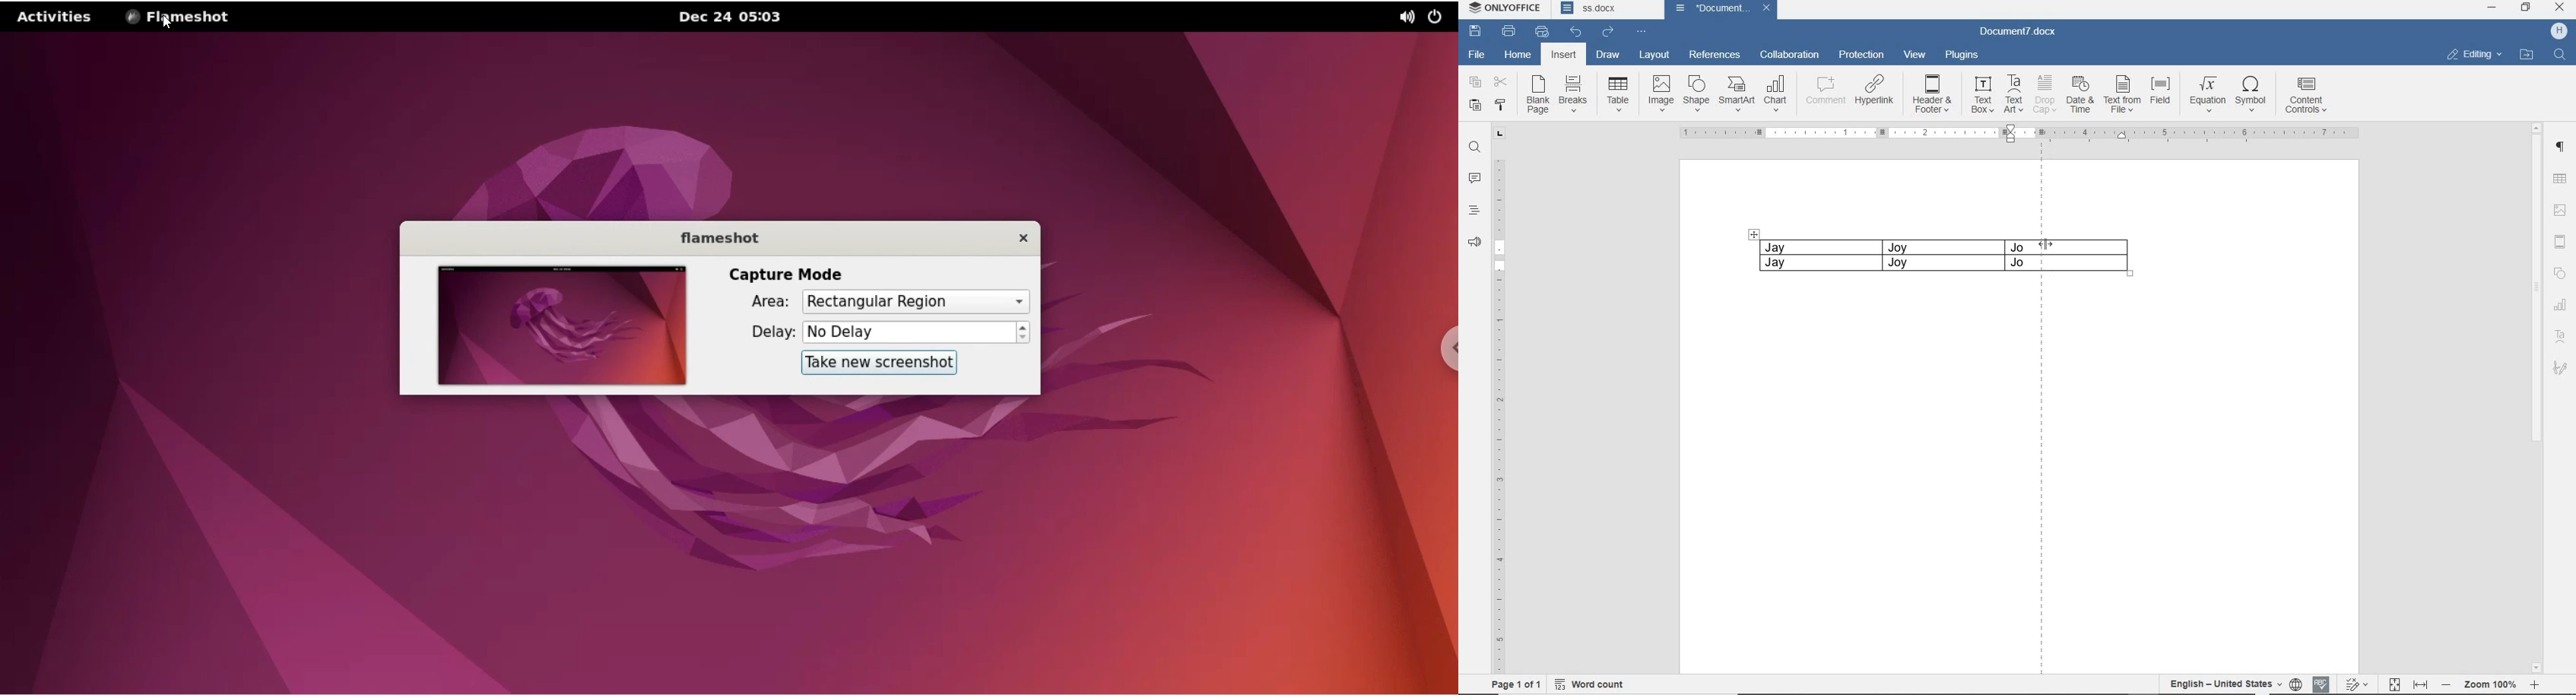  What do you see at coordinates (2396, 682) in the screenshot?
I see `FIT TO PAGE` at bounding box center [2396, 682].